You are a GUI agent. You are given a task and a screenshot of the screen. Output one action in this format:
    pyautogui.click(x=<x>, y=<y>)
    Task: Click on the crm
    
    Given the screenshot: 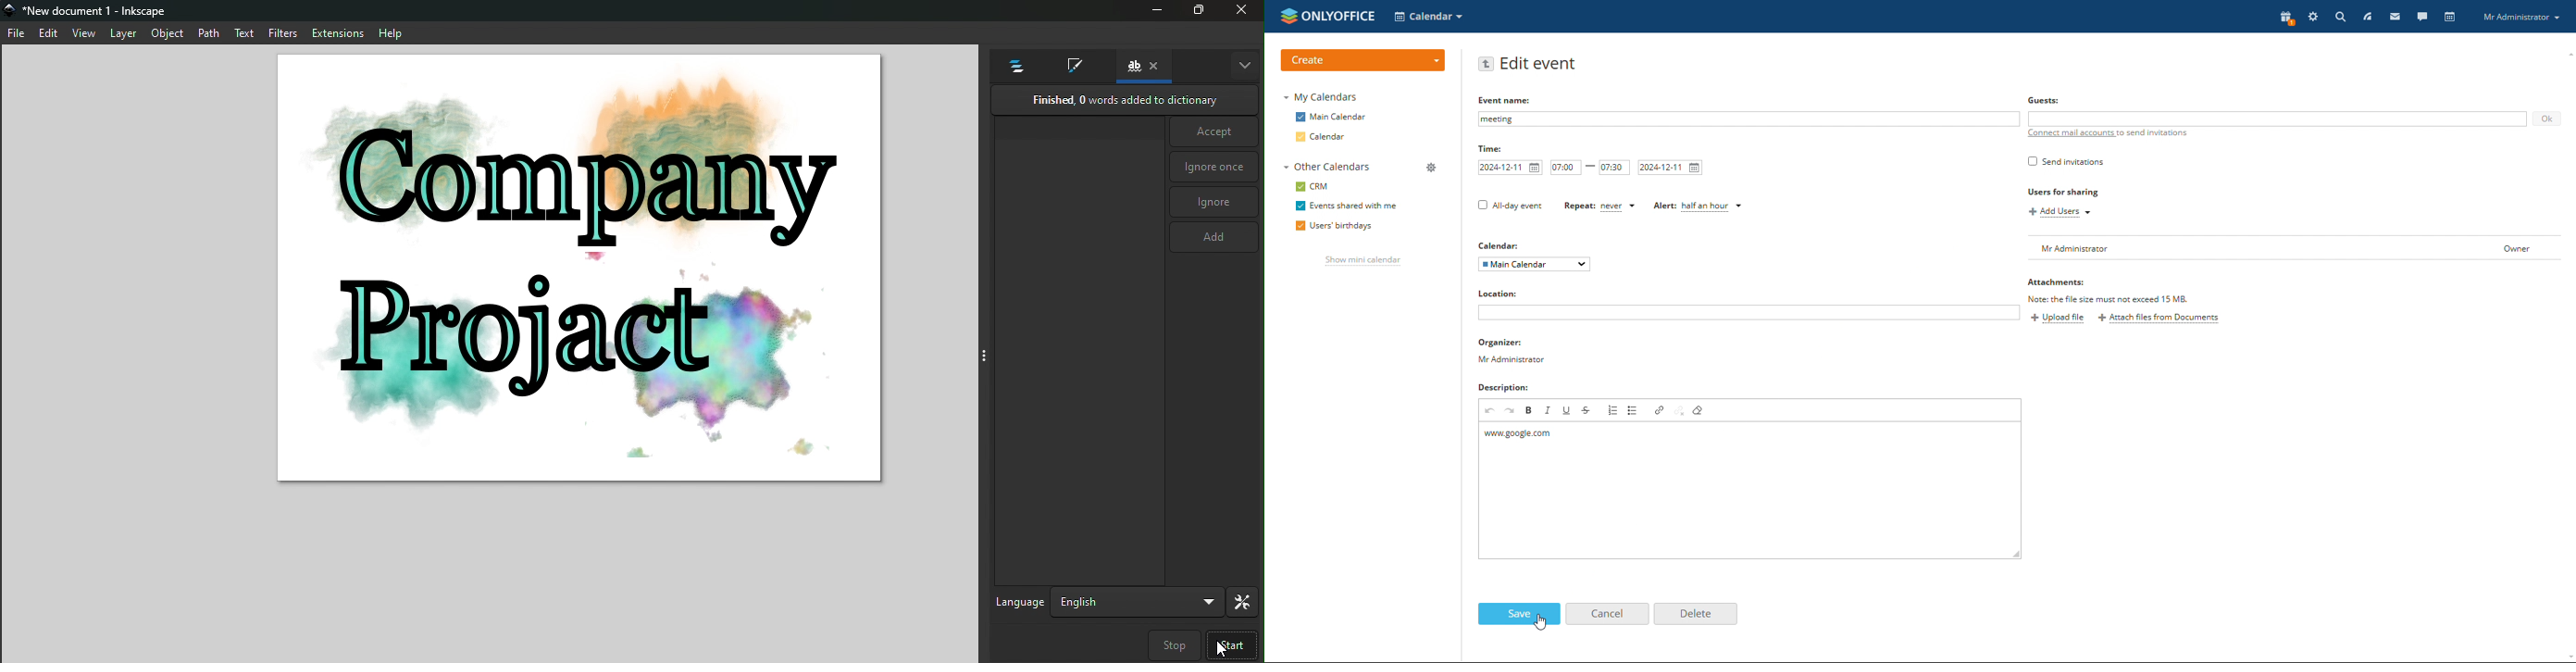 What is the action you would take?
    pyautogui.click(x=1312, y=187)
    